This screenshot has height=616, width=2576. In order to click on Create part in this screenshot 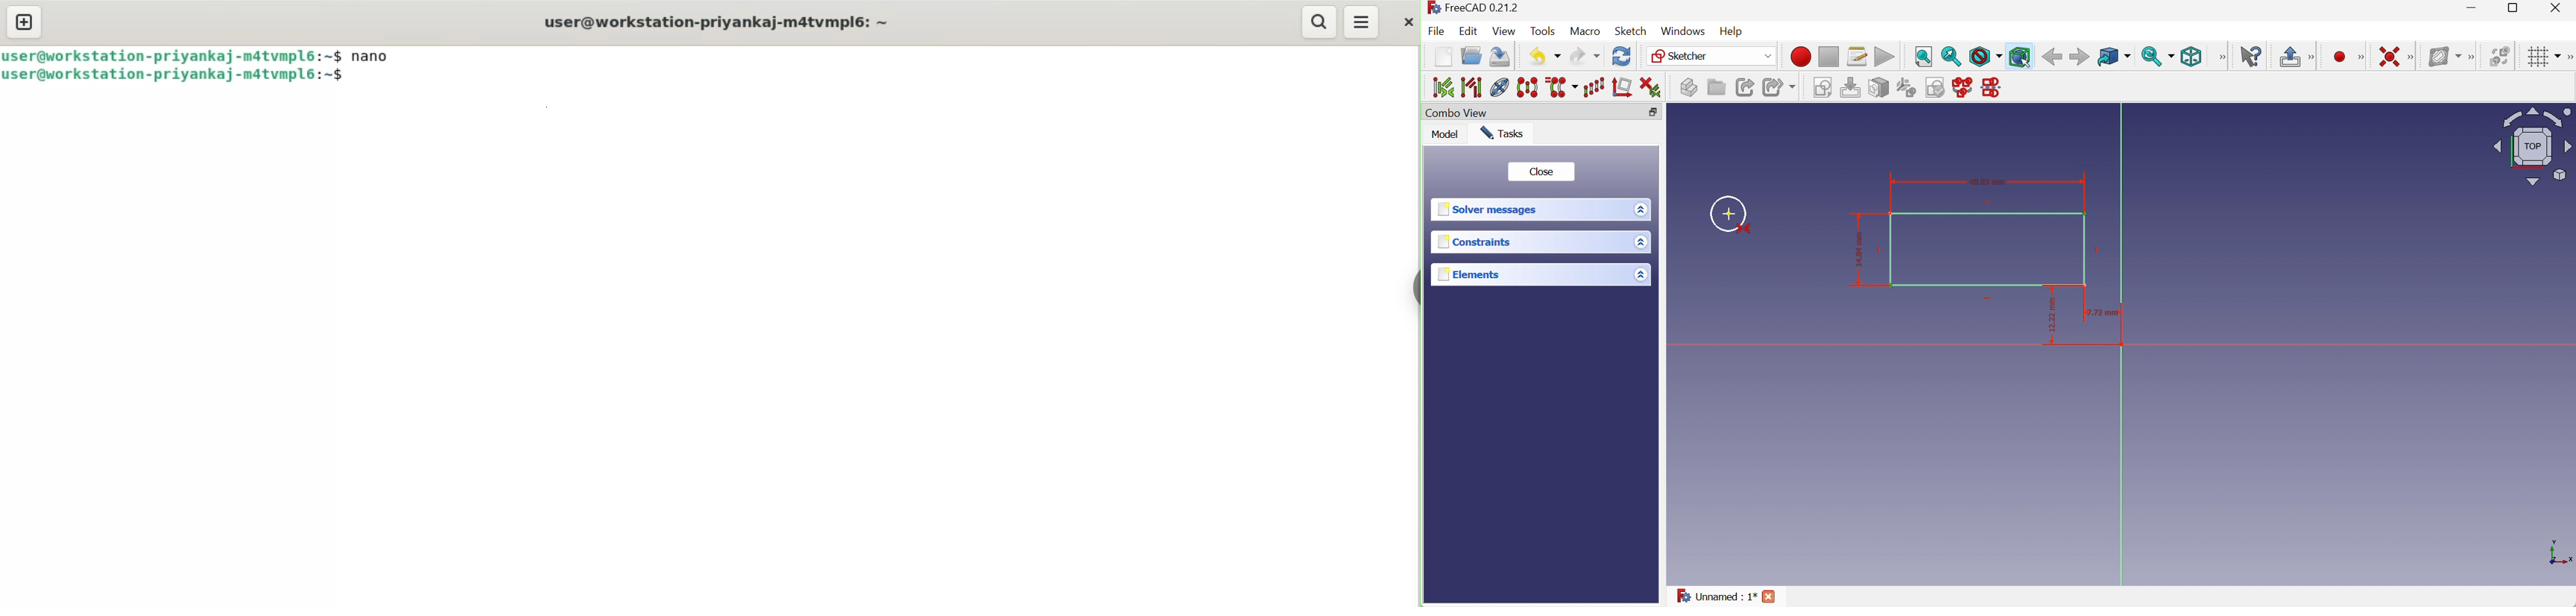, I will do `click(1689, 87)`.